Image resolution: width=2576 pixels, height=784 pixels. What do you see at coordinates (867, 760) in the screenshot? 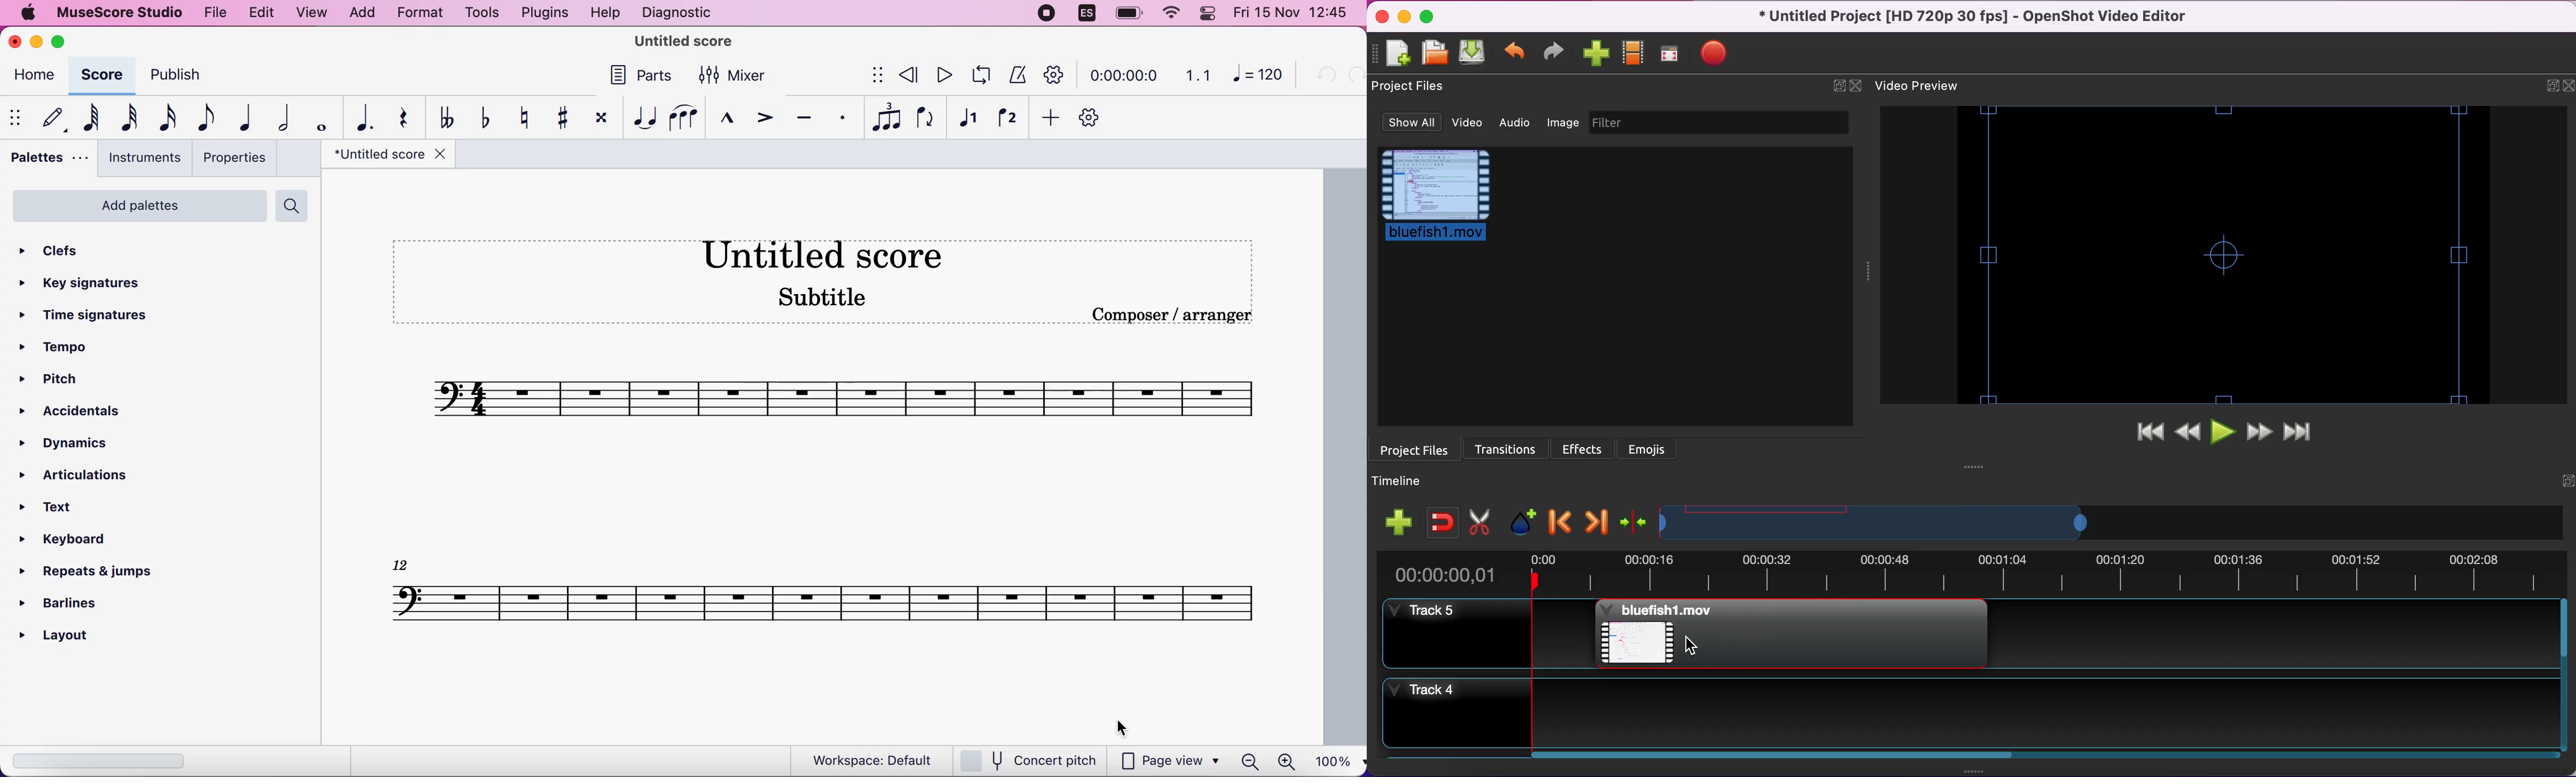
I see `workspace: default` at bounding box center [867, 760].